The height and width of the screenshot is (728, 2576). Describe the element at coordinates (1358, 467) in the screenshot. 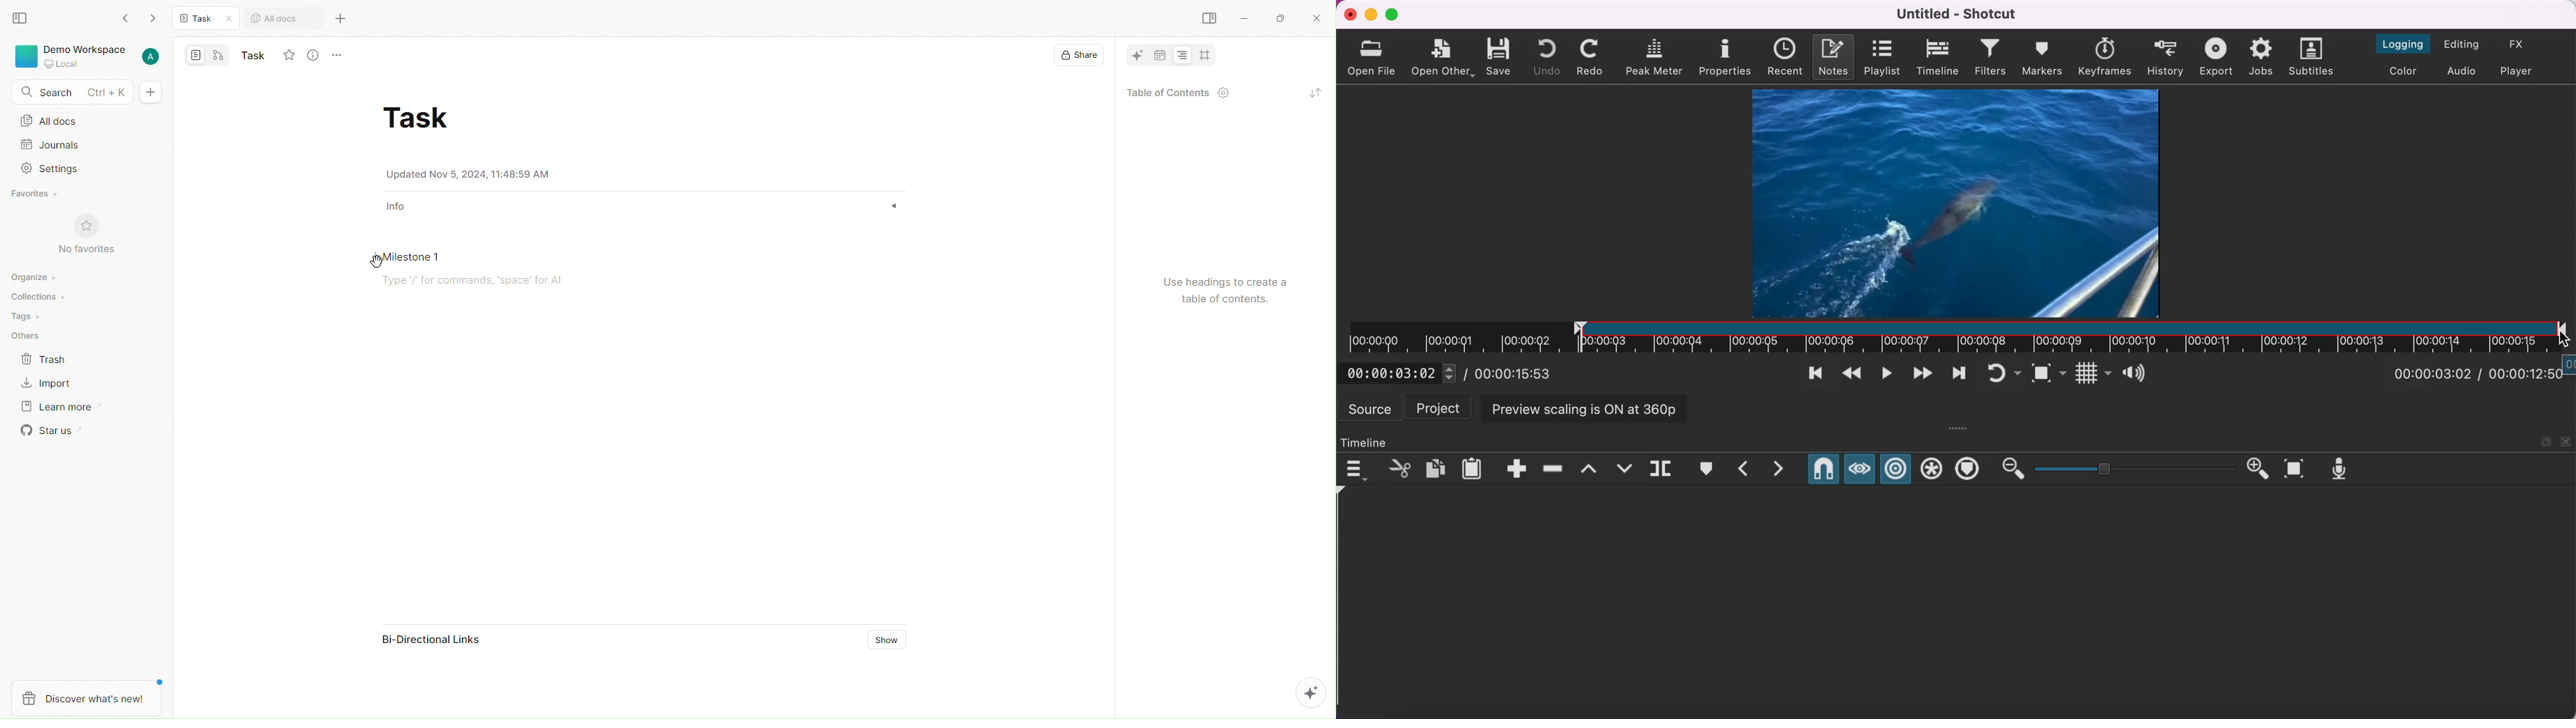

I see `timeline menu` at that location.